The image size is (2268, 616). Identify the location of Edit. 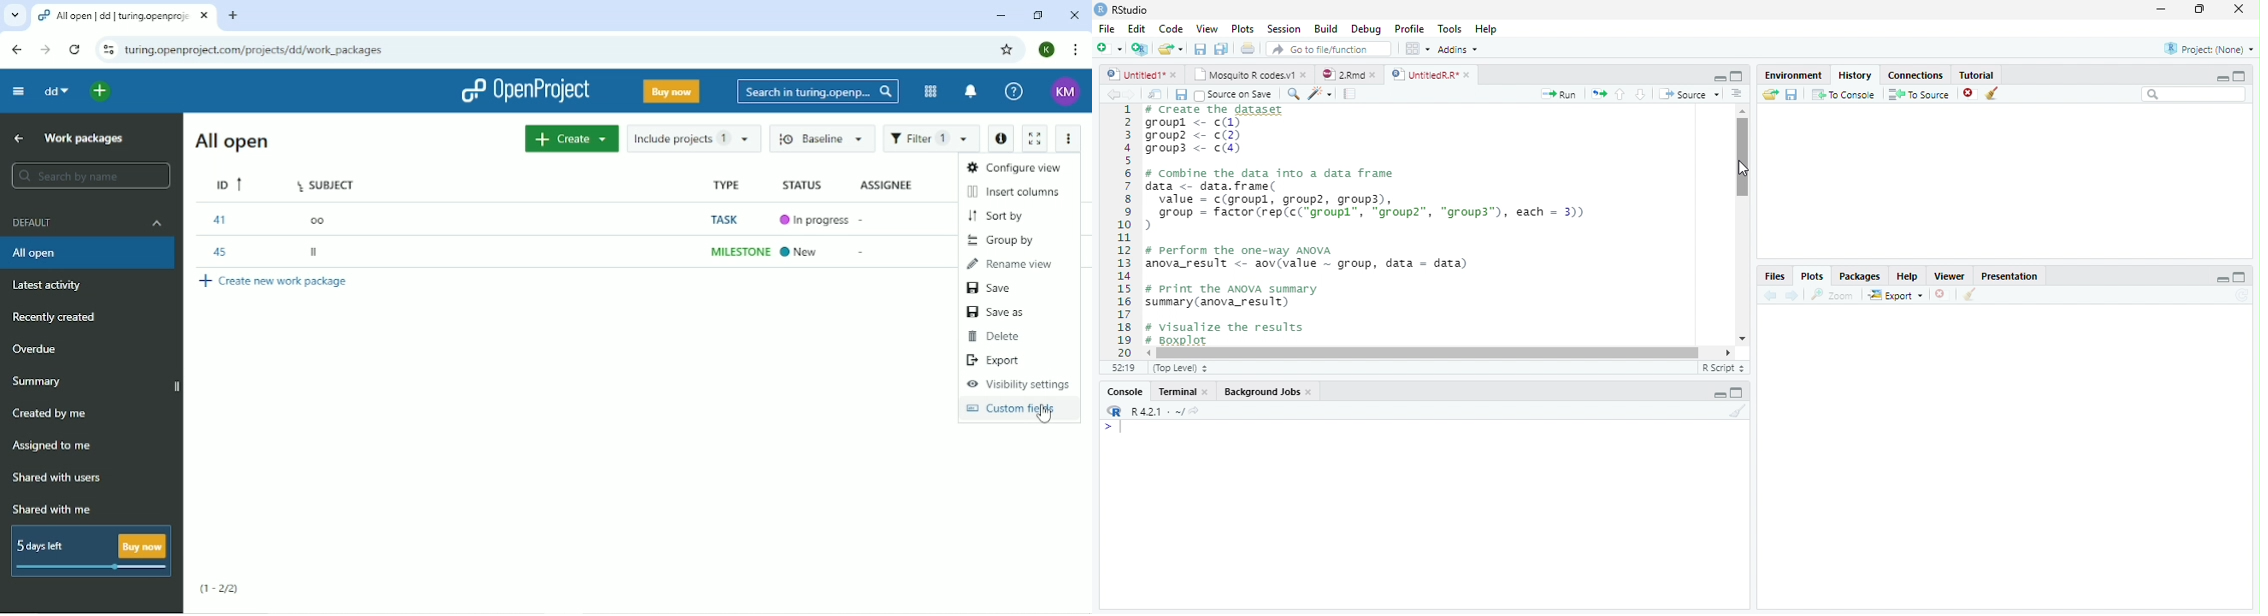
(1136, 28).